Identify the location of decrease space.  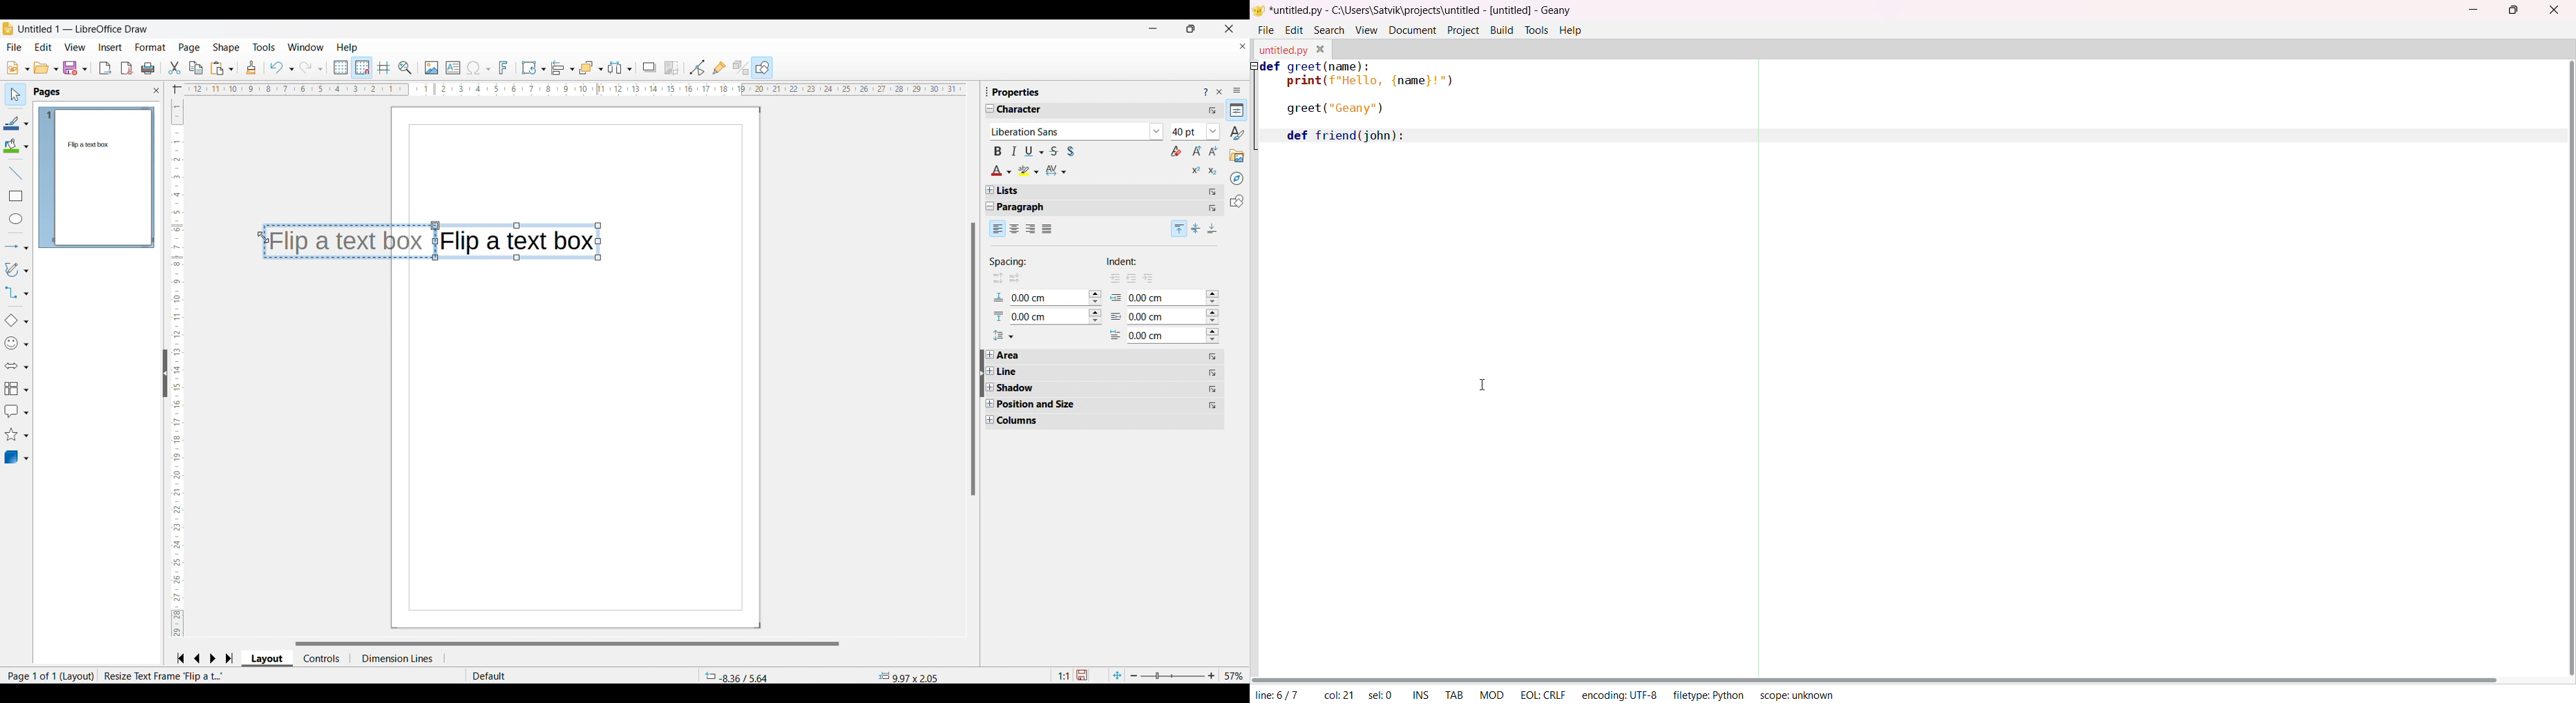
(1016, 279).